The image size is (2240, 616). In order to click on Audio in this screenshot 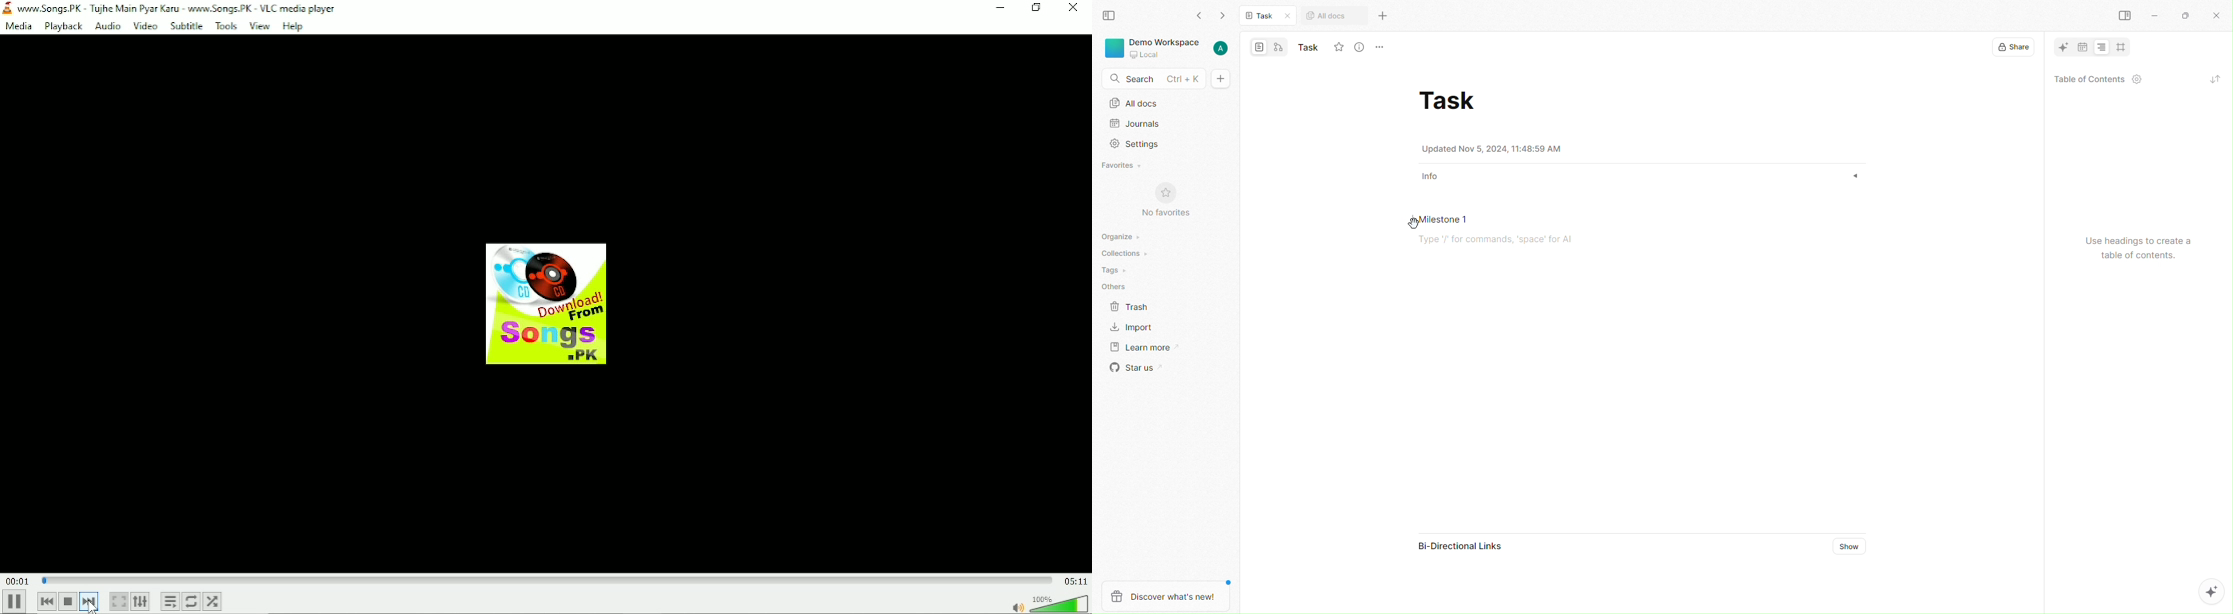, I will do `click(106, 26)`.